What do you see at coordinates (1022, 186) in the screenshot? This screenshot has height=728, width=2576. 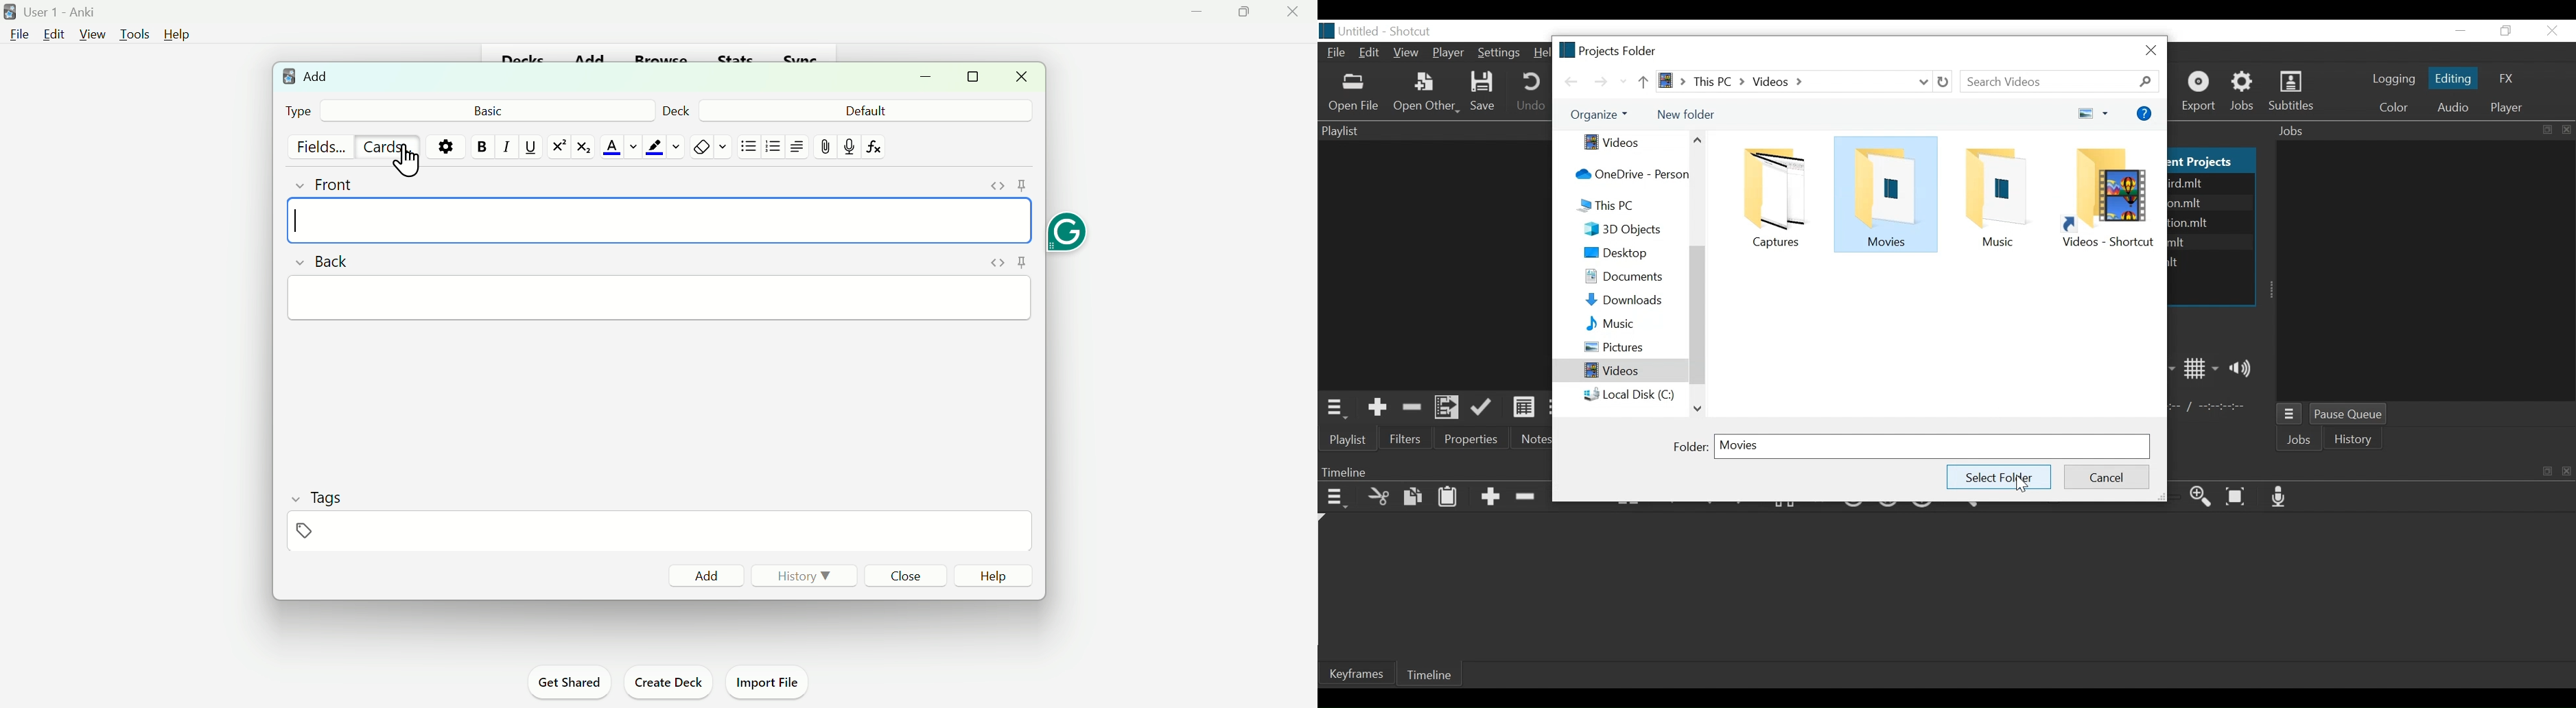 I see `pin` at bounding box center [1022, 186].